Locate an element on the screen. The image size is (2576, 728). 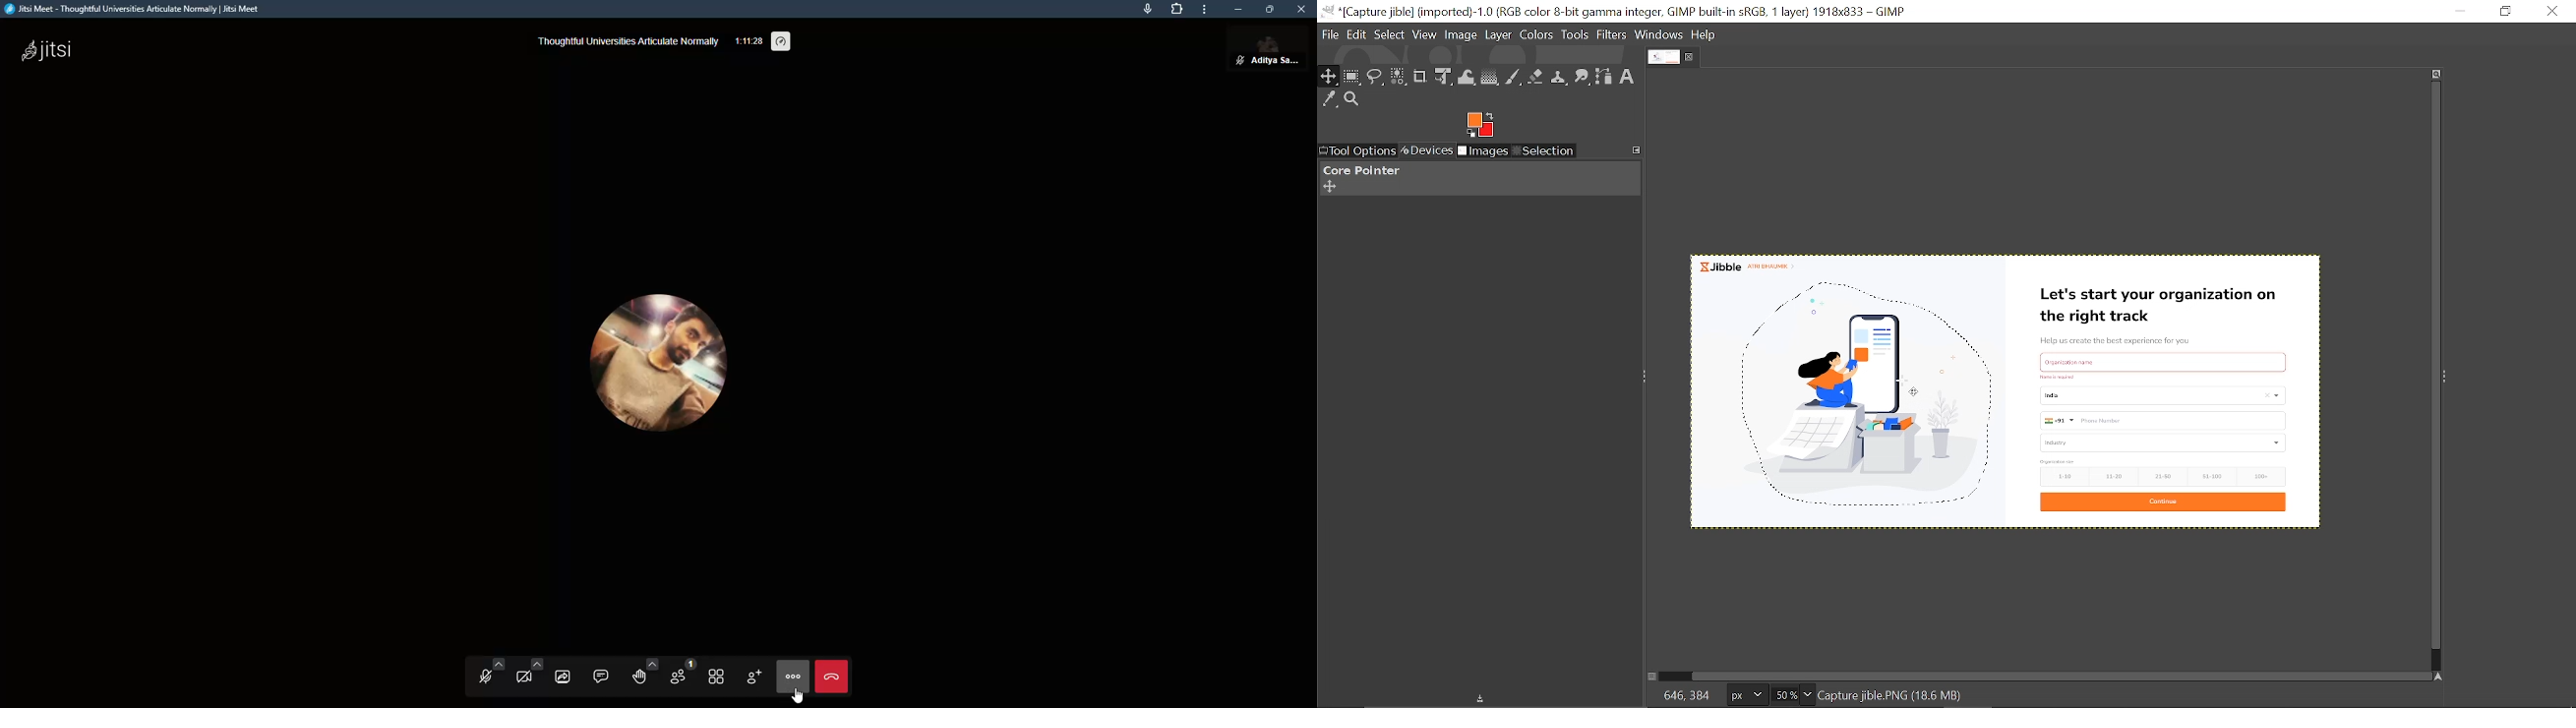
Unified transform tool is located at coordinates (1442, 77).